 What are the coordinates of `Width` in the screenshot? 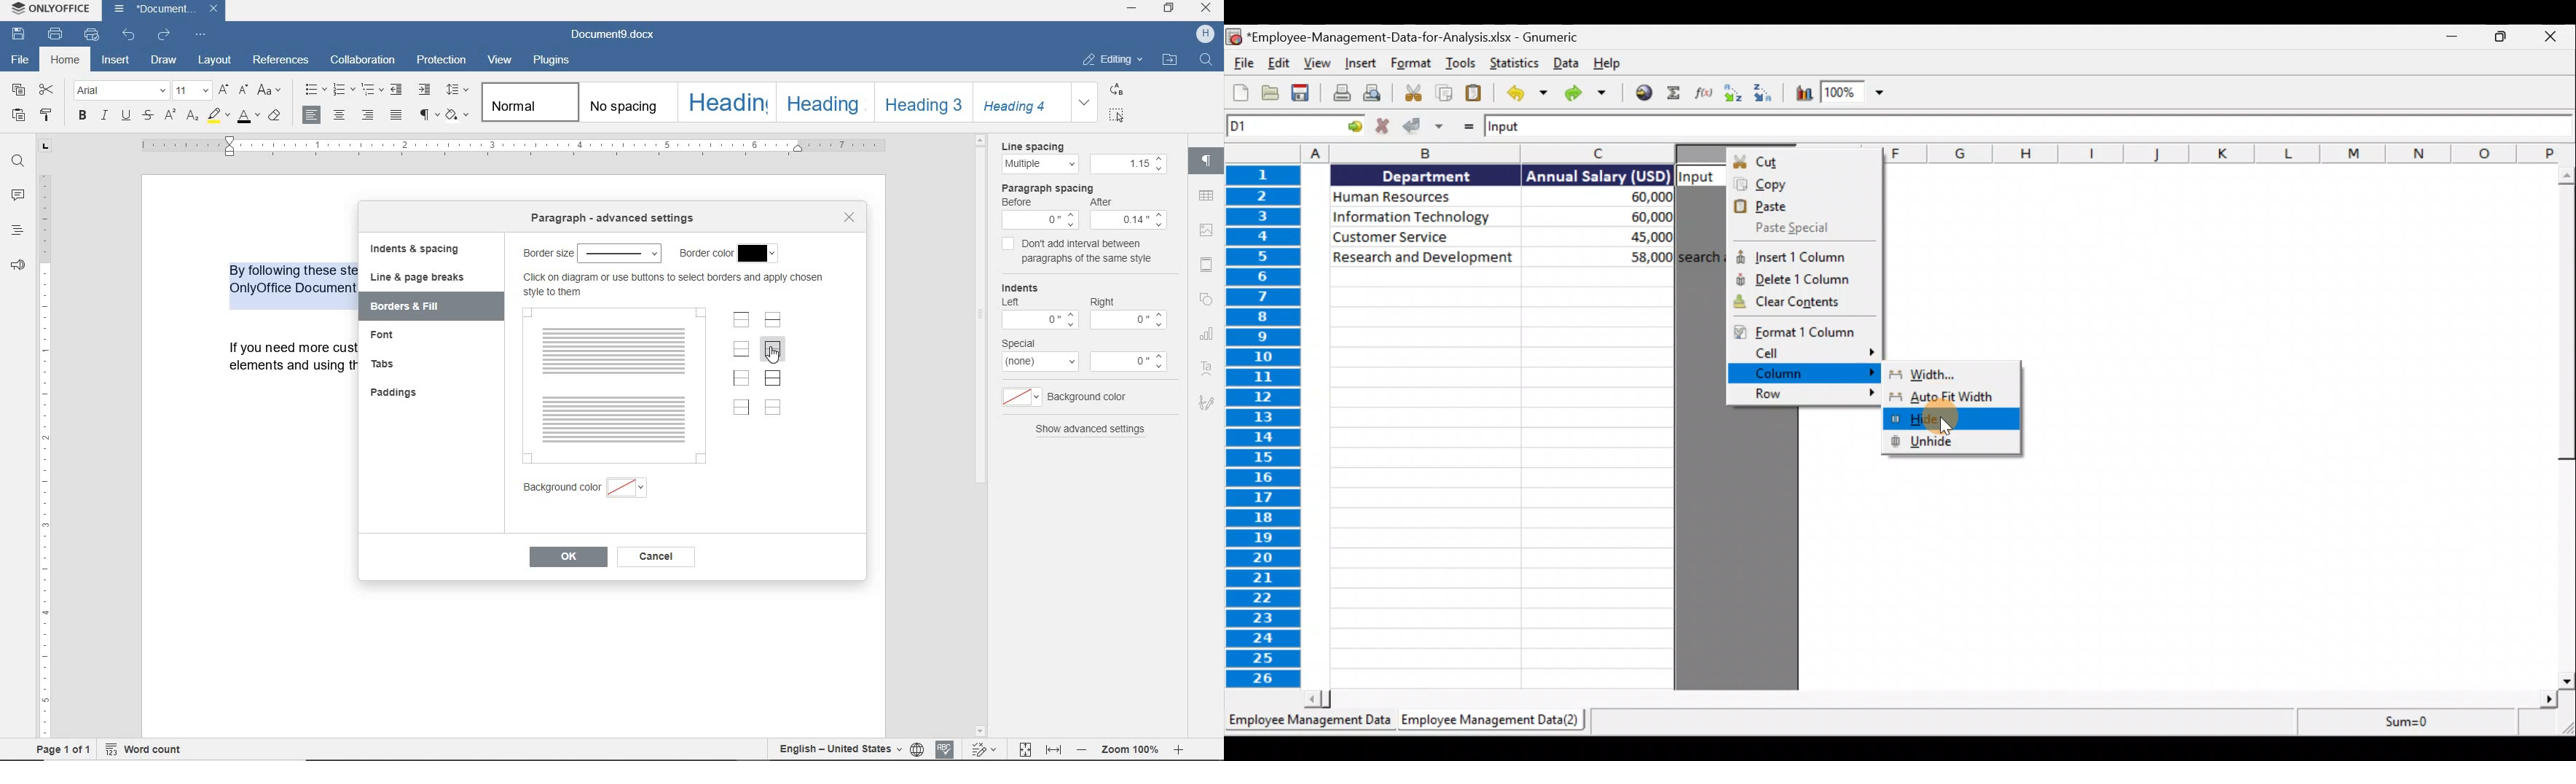 It's located at (1944, 377).